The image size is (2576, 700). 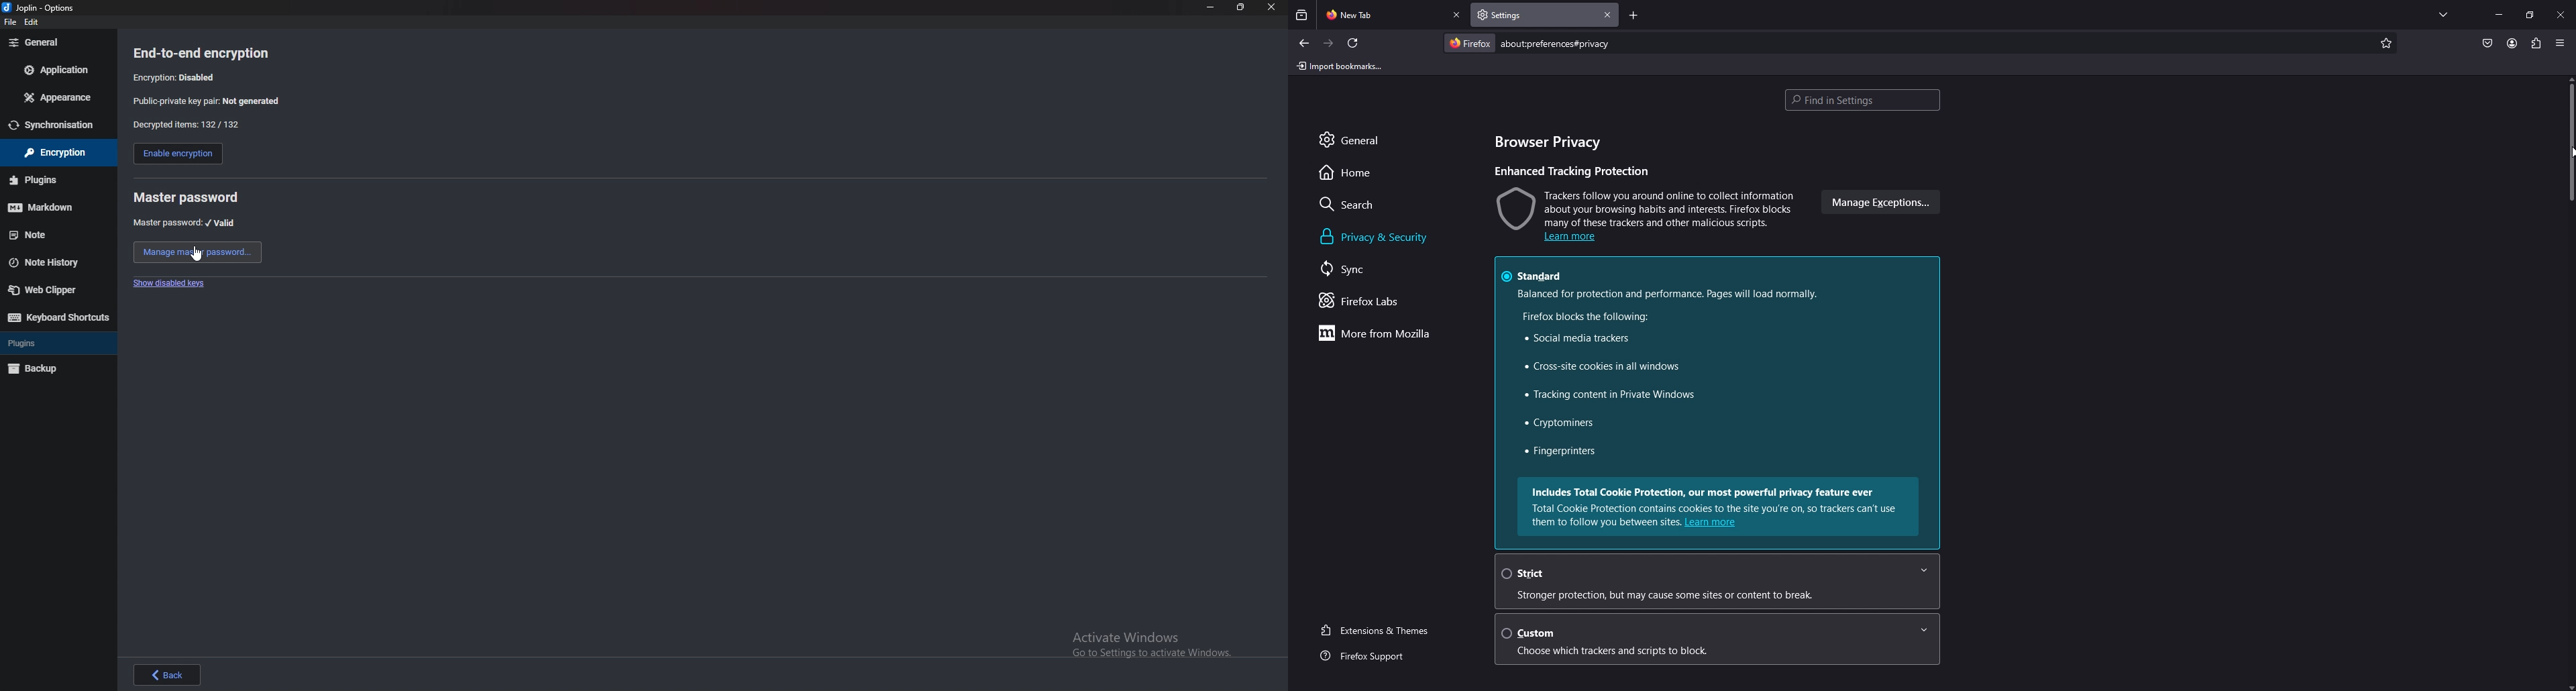 What do you see at coordinates (51, 153) in the screenshot?
I see `encryption` at bounding box center [51, 153].